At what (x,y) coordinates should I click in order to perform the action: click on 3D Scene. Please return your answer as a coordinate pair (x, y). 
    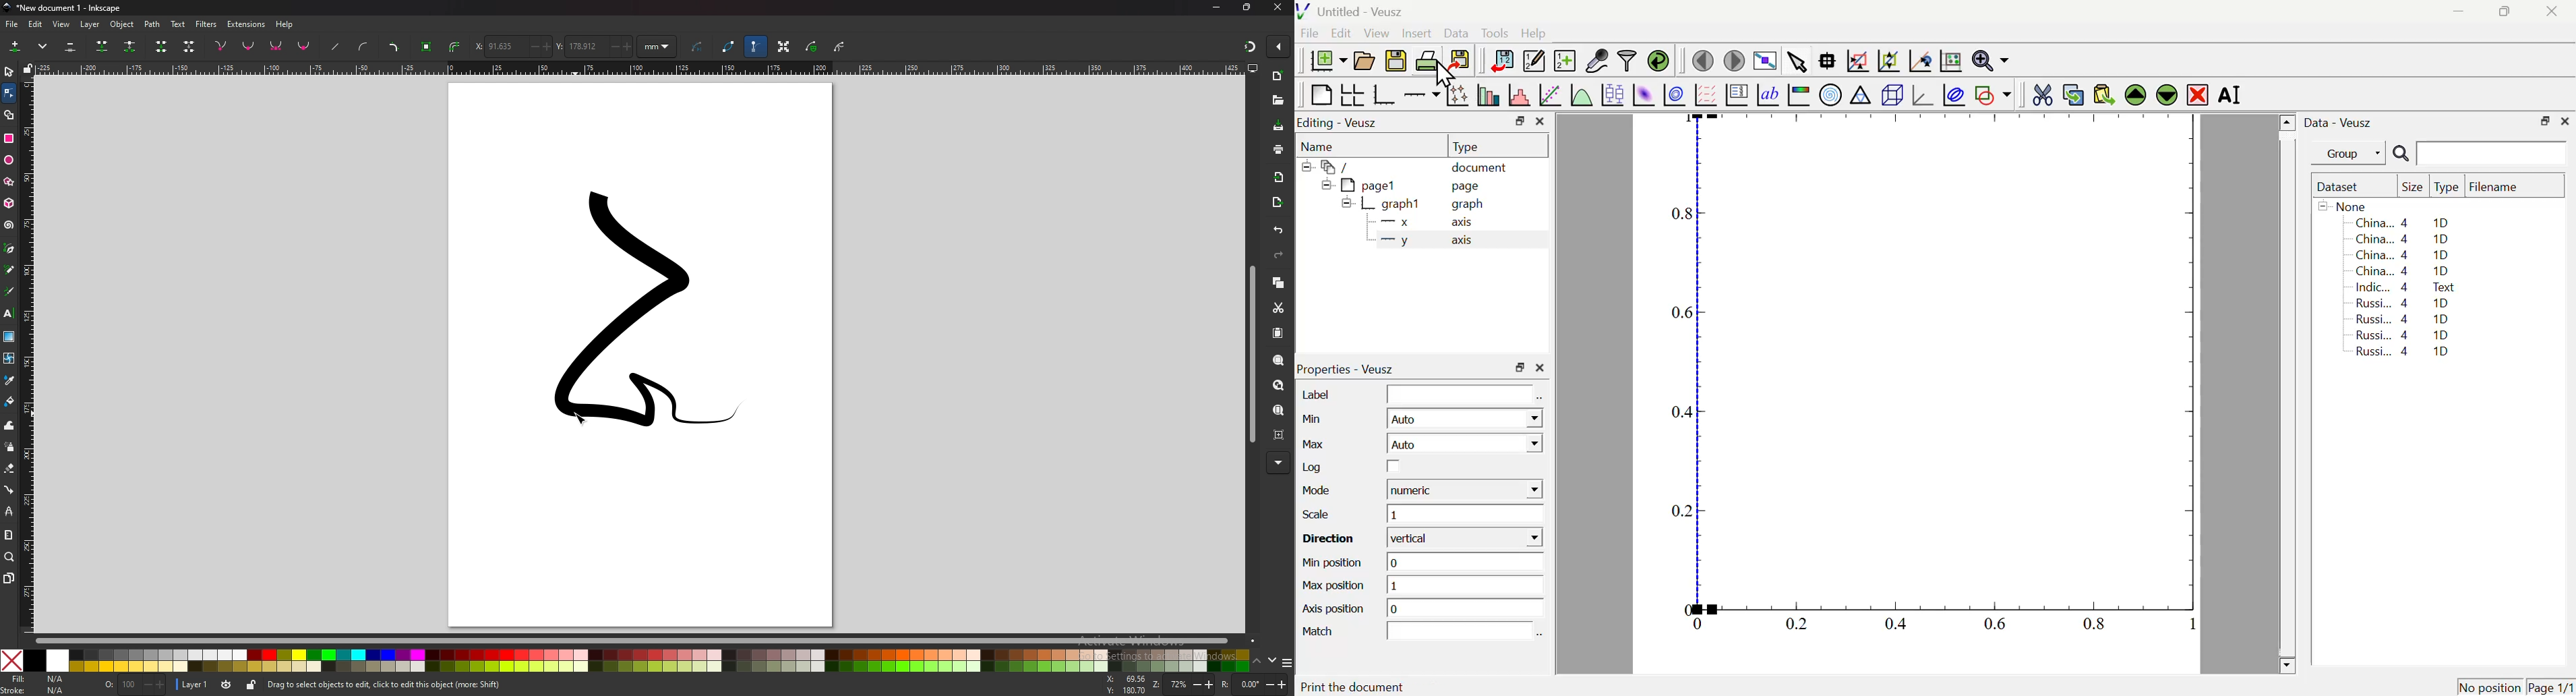
    Looking at the image, I should click on (1892, 95).